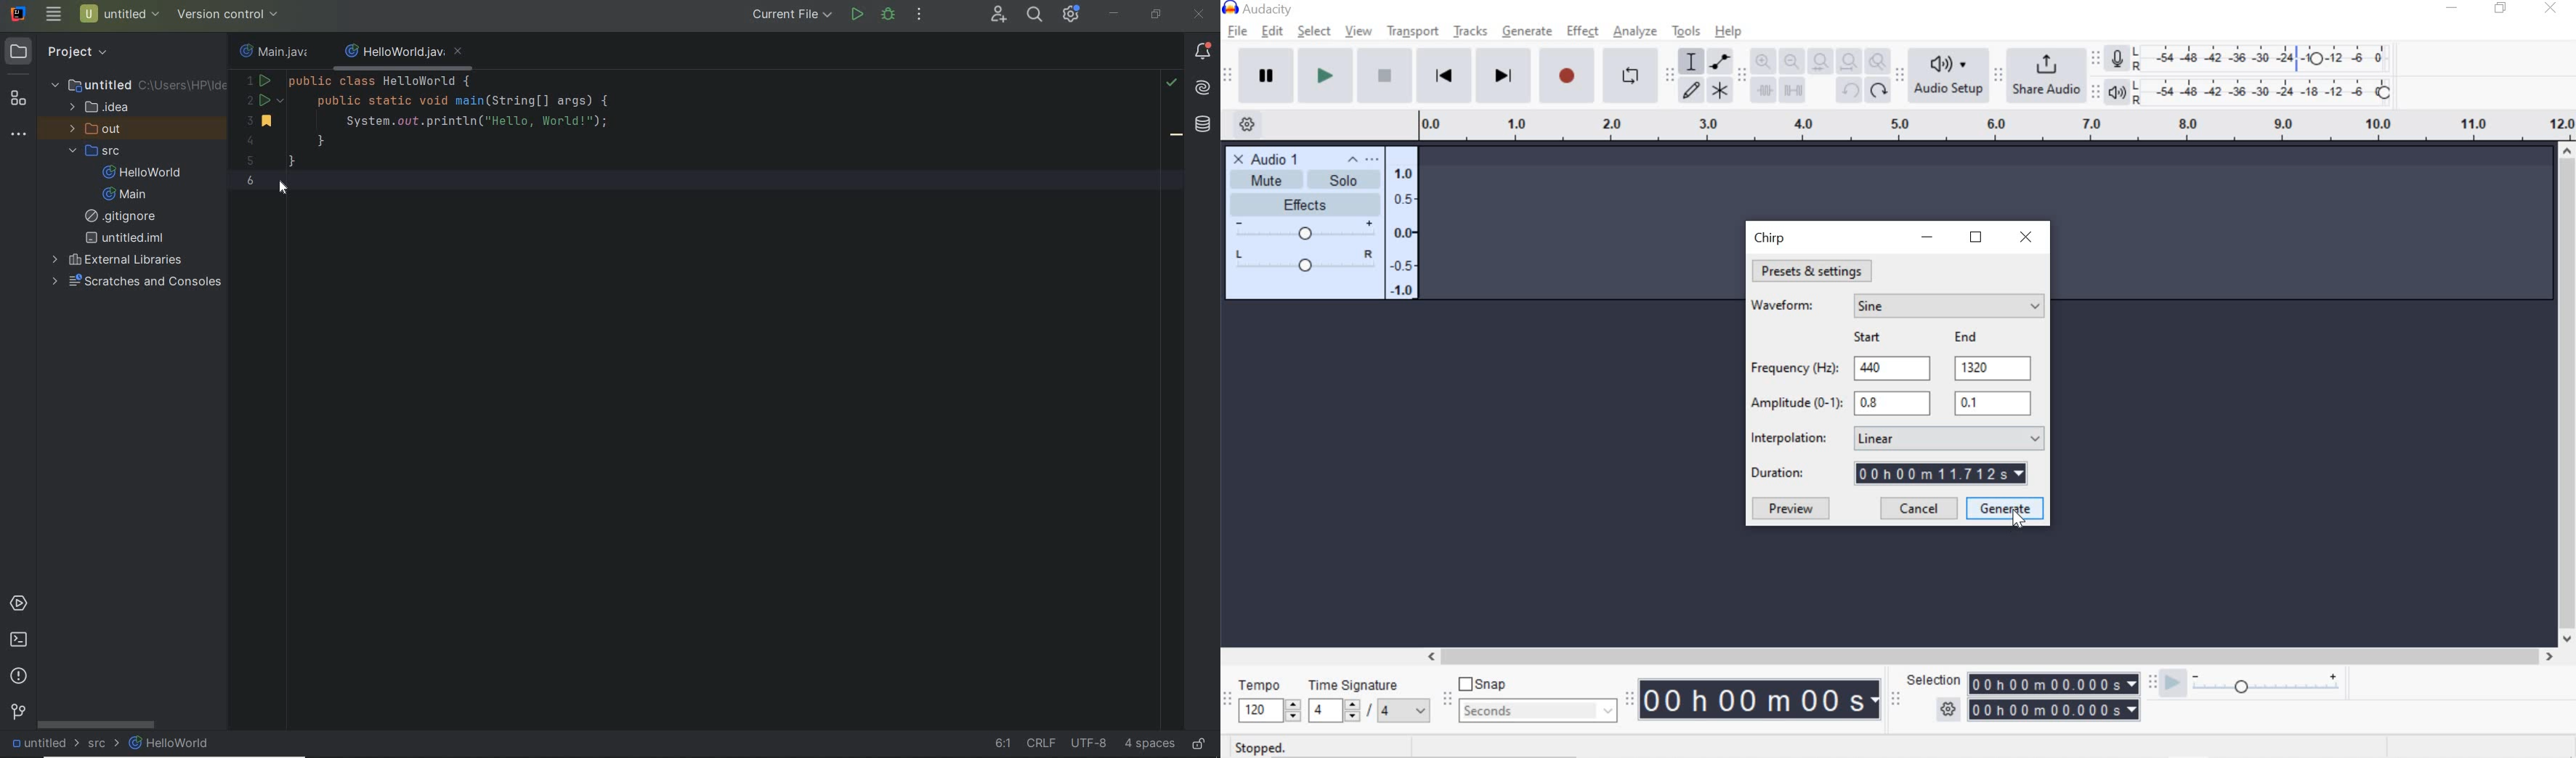 The height and width of the screenshot is (784, 2576). I want to click on Time signature, so click(1366, 699).